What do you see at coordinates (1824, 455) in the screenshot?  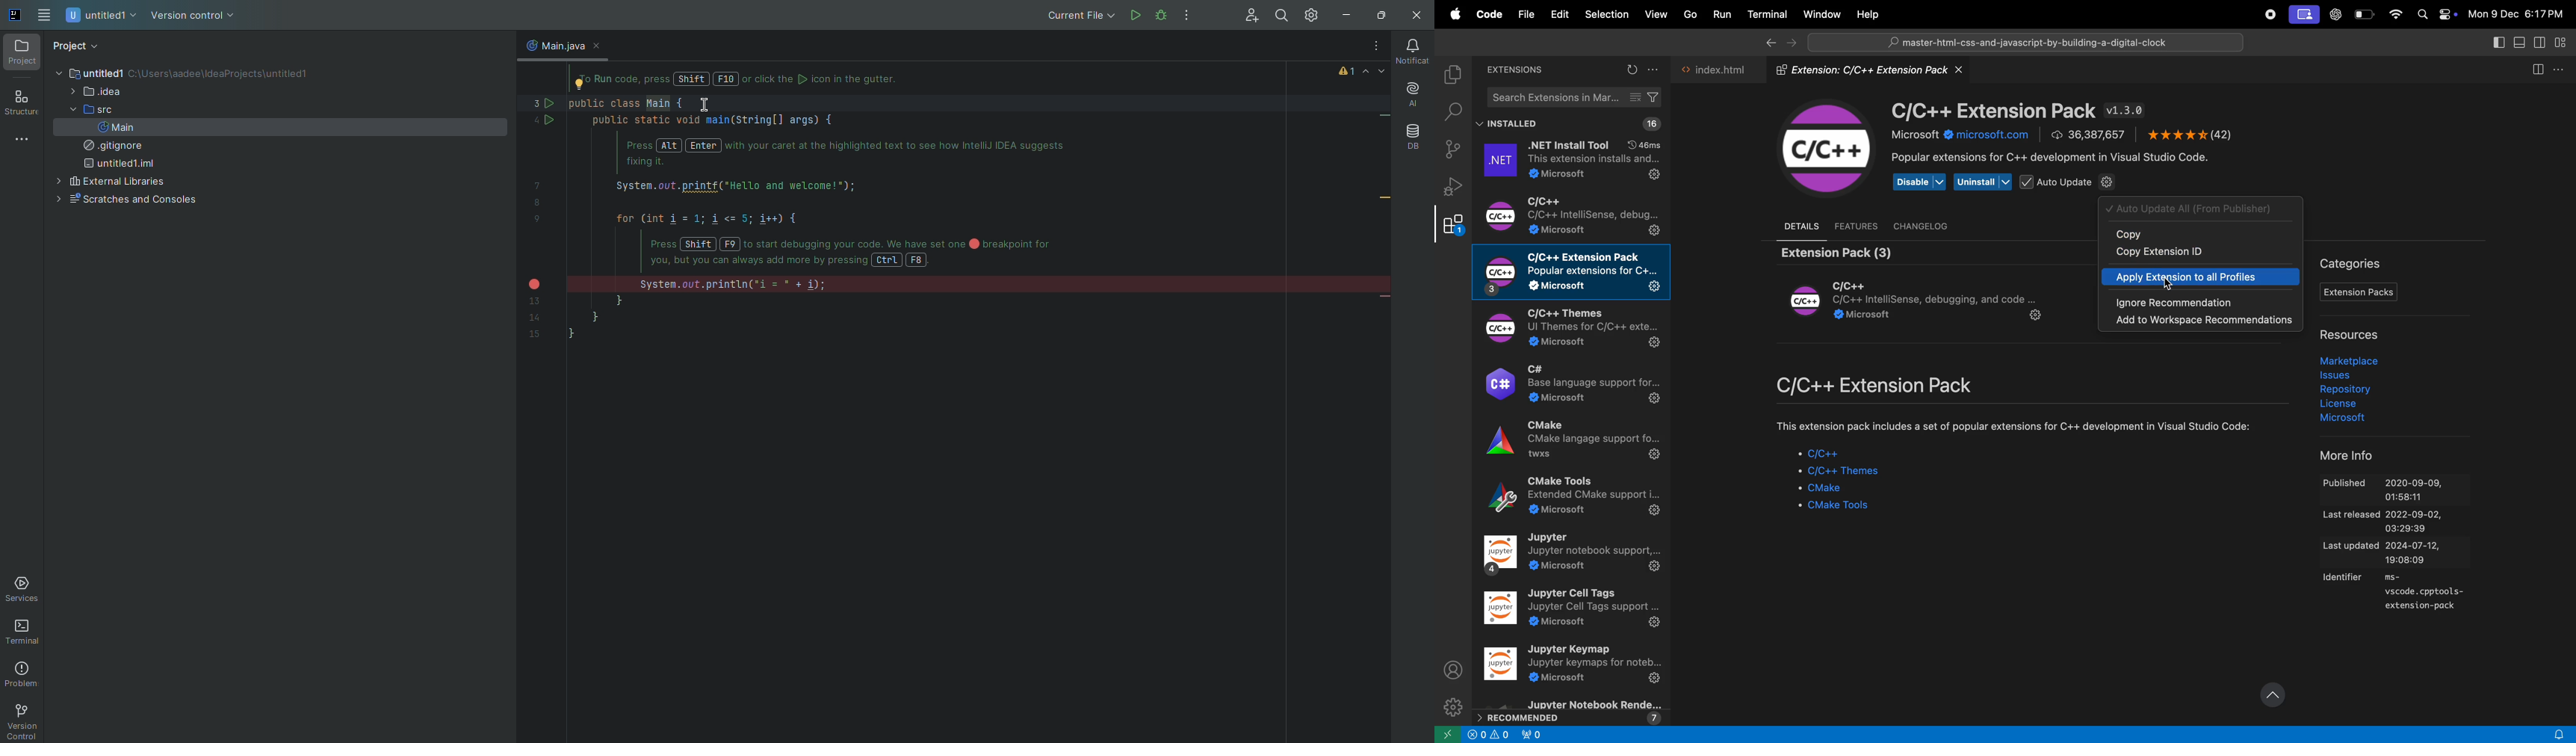 I see `c/C++` at bounding box center [1824, 455].